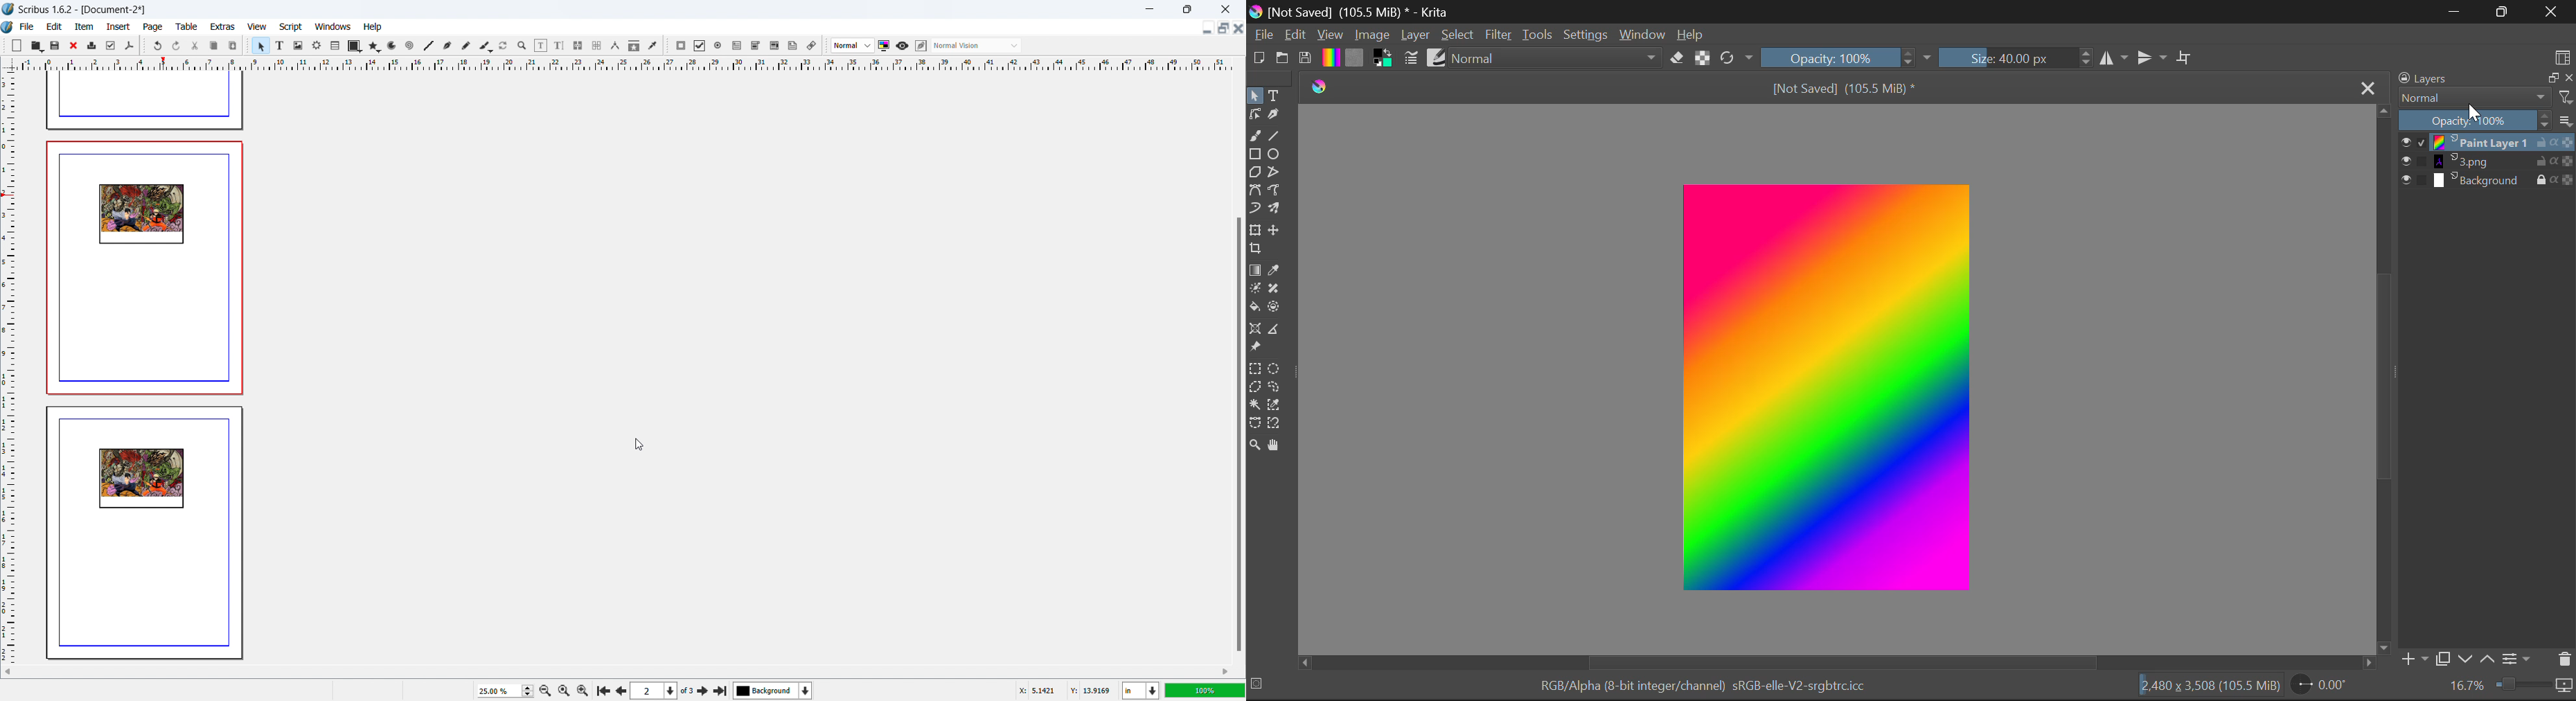 This screenshot has height=728, width=2576. I want to click on Edit Shape, so click(1254, 114).